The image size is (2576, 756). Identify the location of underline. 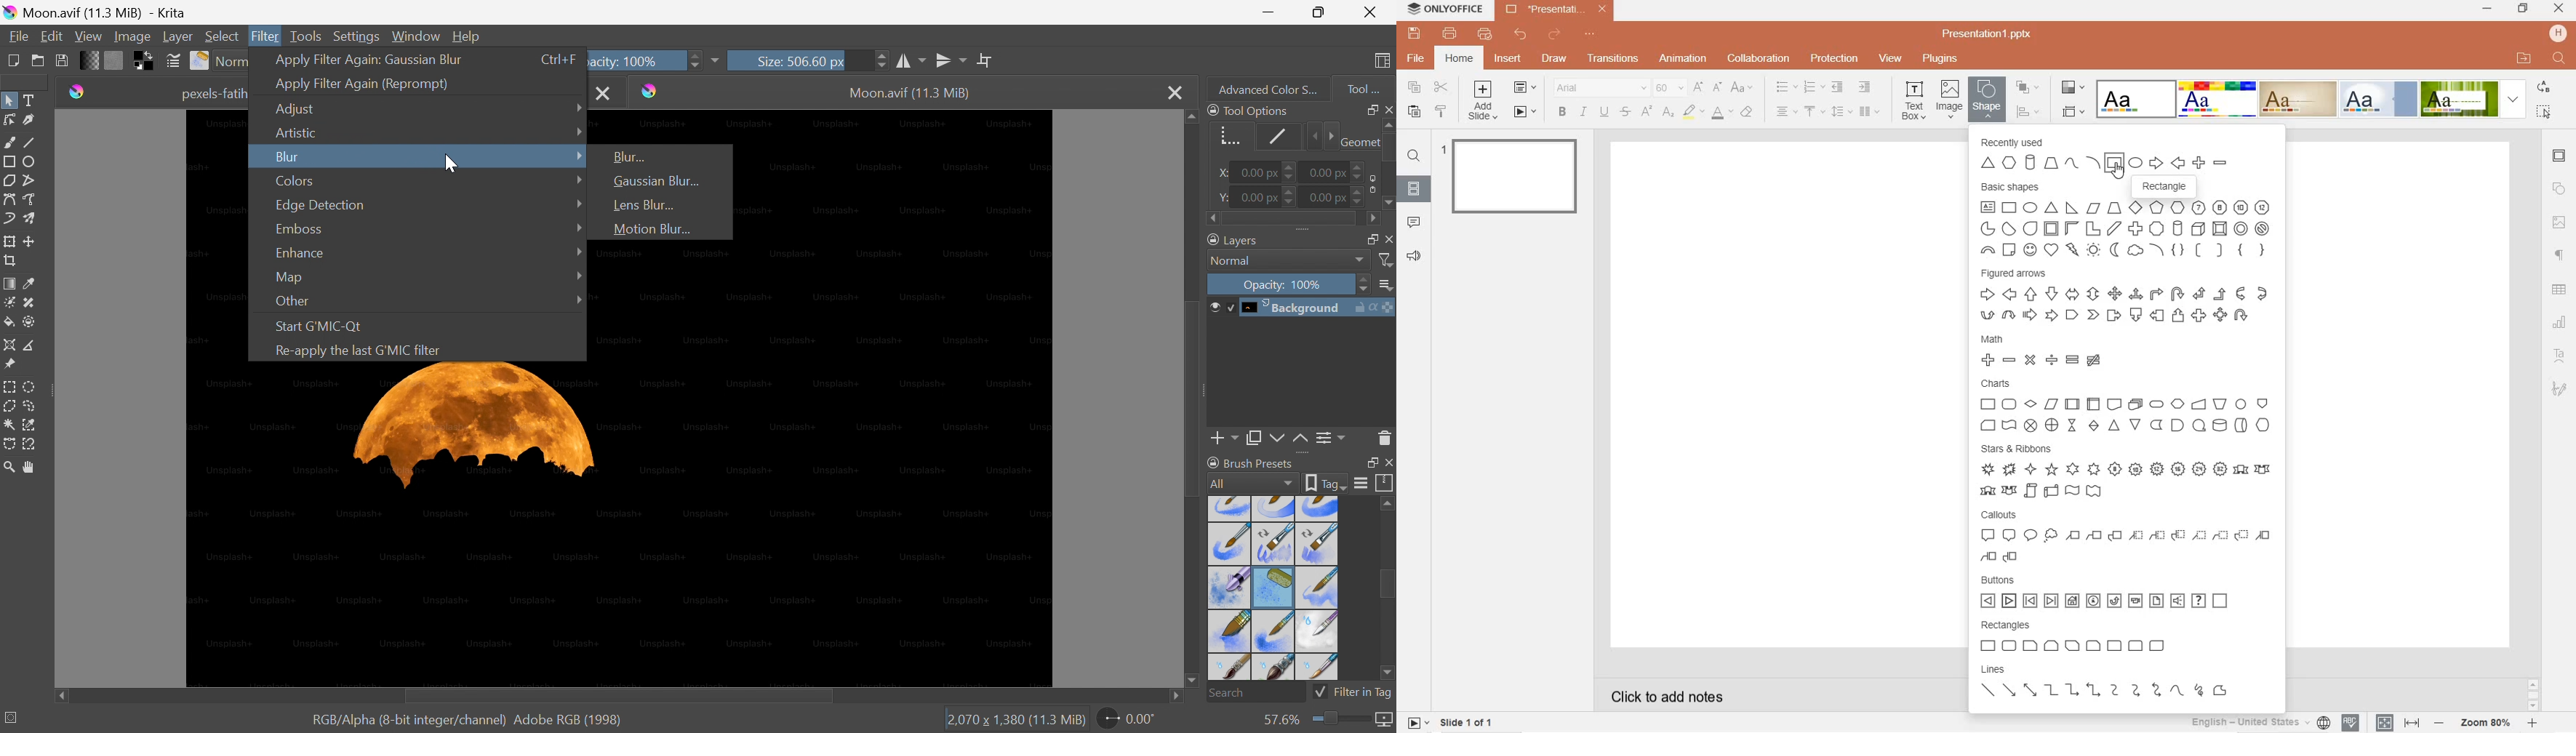
(1604, 110).